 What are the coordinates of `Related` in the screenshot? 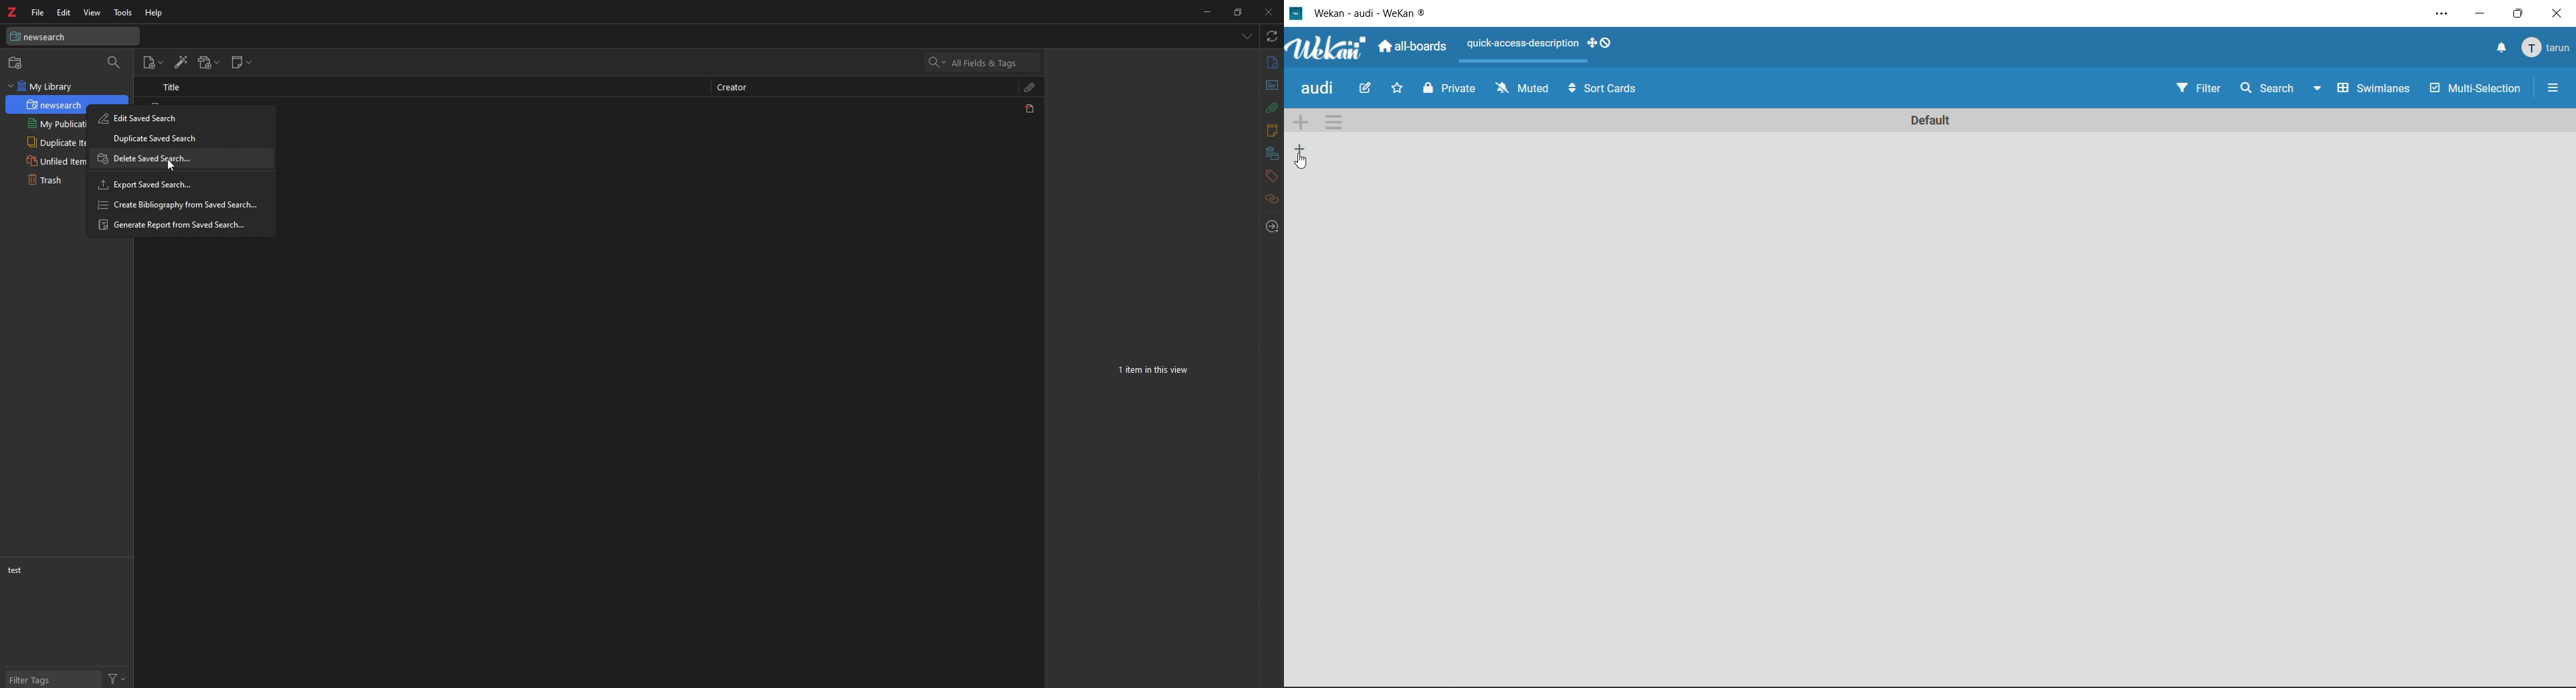 It's located at (1272, 200).